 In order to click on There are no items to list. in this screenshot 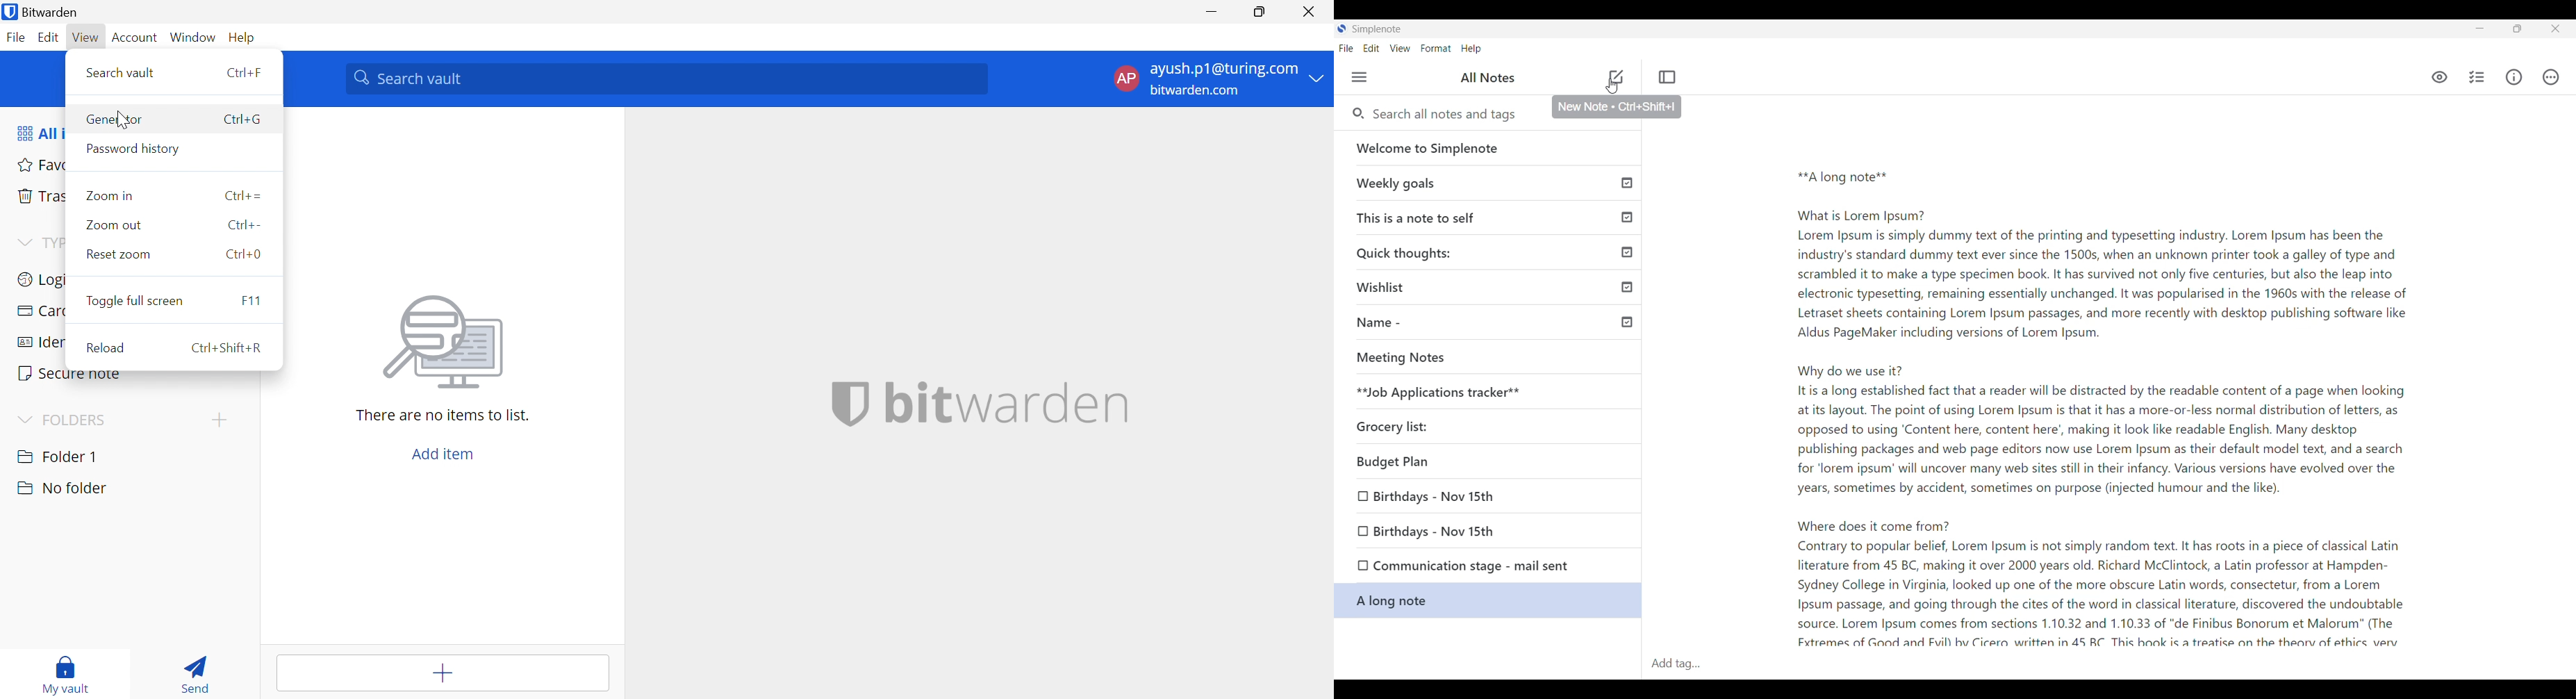, I will do `click(445, 416)`.